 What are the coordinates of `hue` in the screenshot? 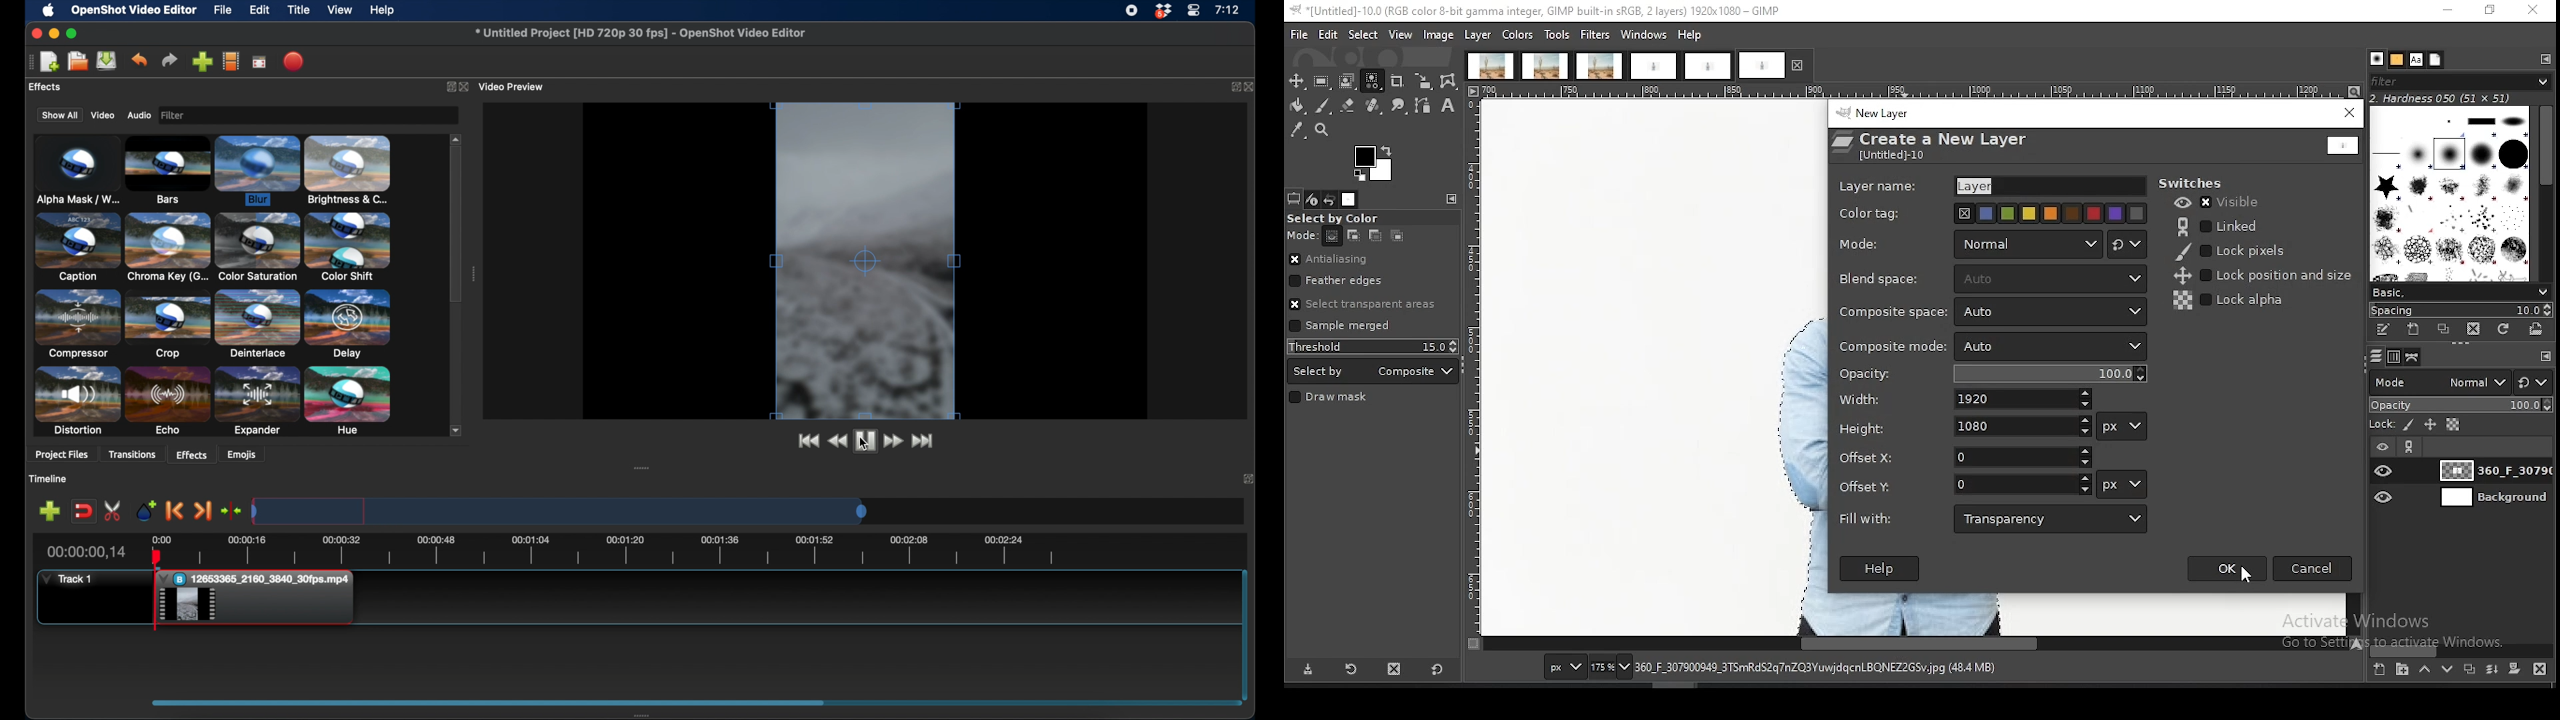 It's located at (348, 401).